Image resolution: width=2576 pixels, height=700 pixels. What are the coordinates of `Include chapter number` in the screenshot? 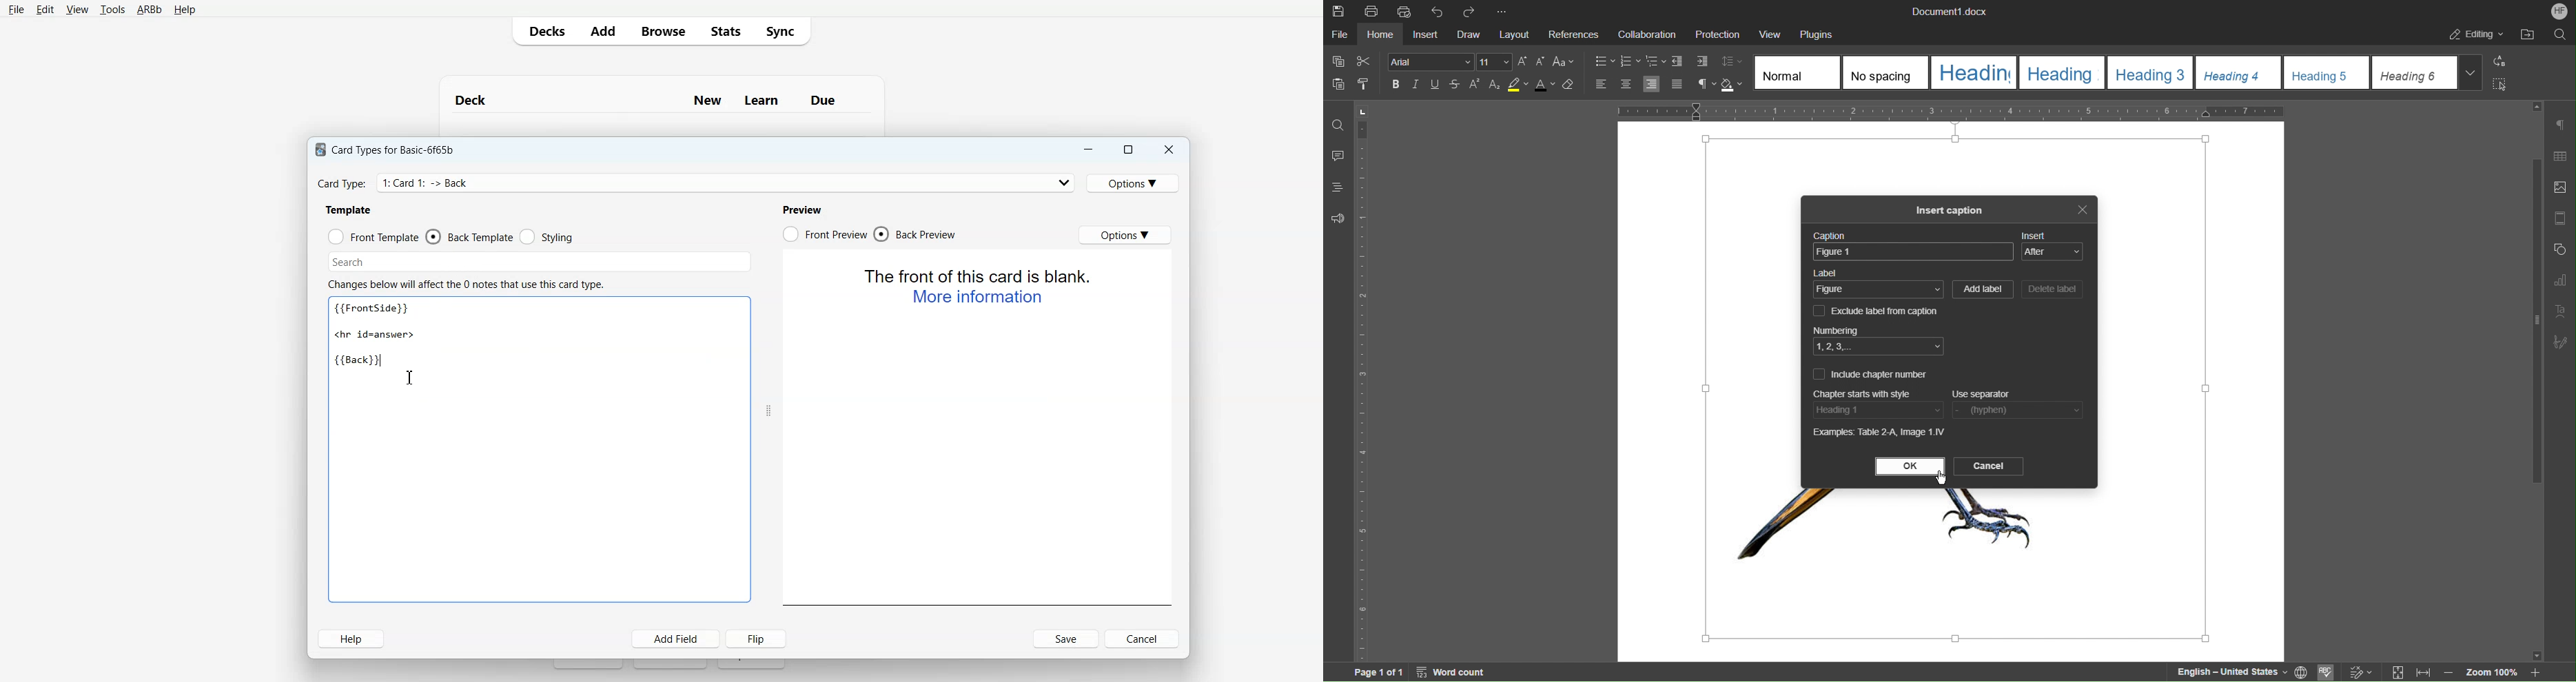 It's located at (1870, 374).